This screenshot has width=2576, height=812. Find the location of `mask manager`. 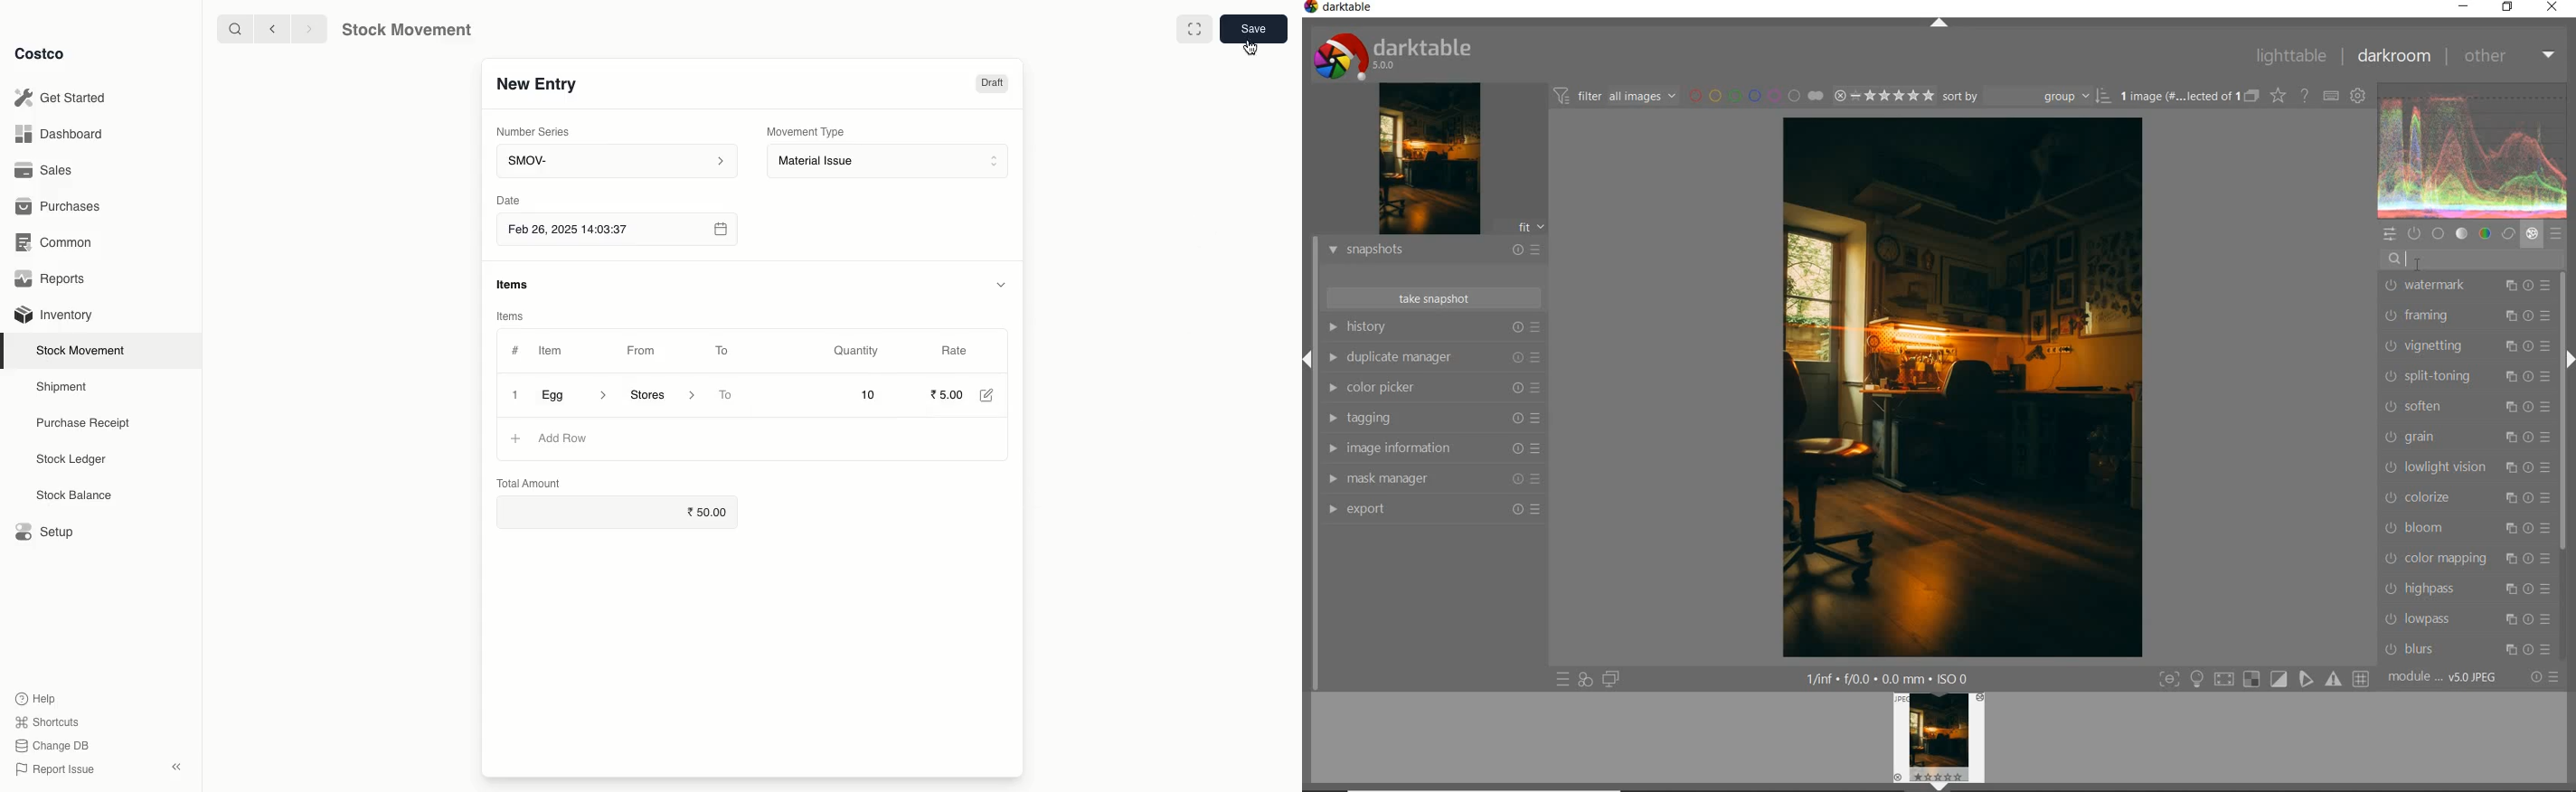

mask manager is located at coordinates (1430, 480).